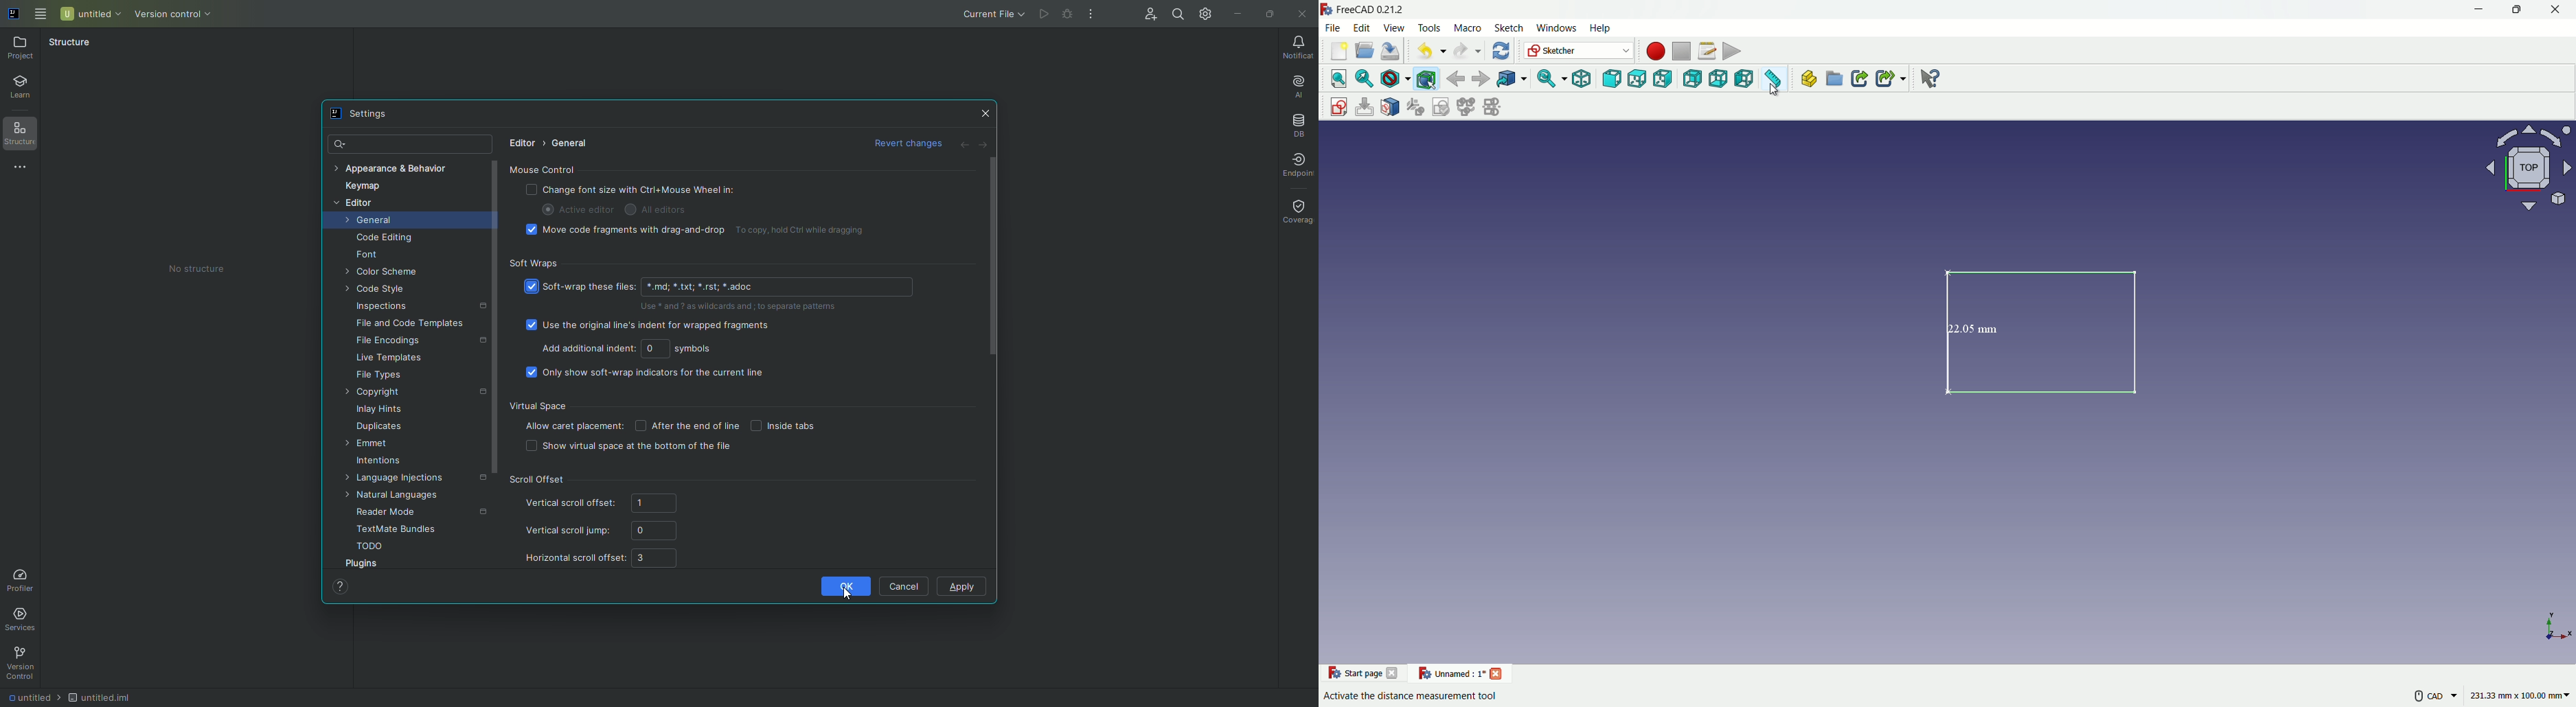 This screenshot has height=728, width=2576. What do you see at coordinates (1556, 27) in the screenshot?
I see `windows menu` at bounding box center [1556, 27].